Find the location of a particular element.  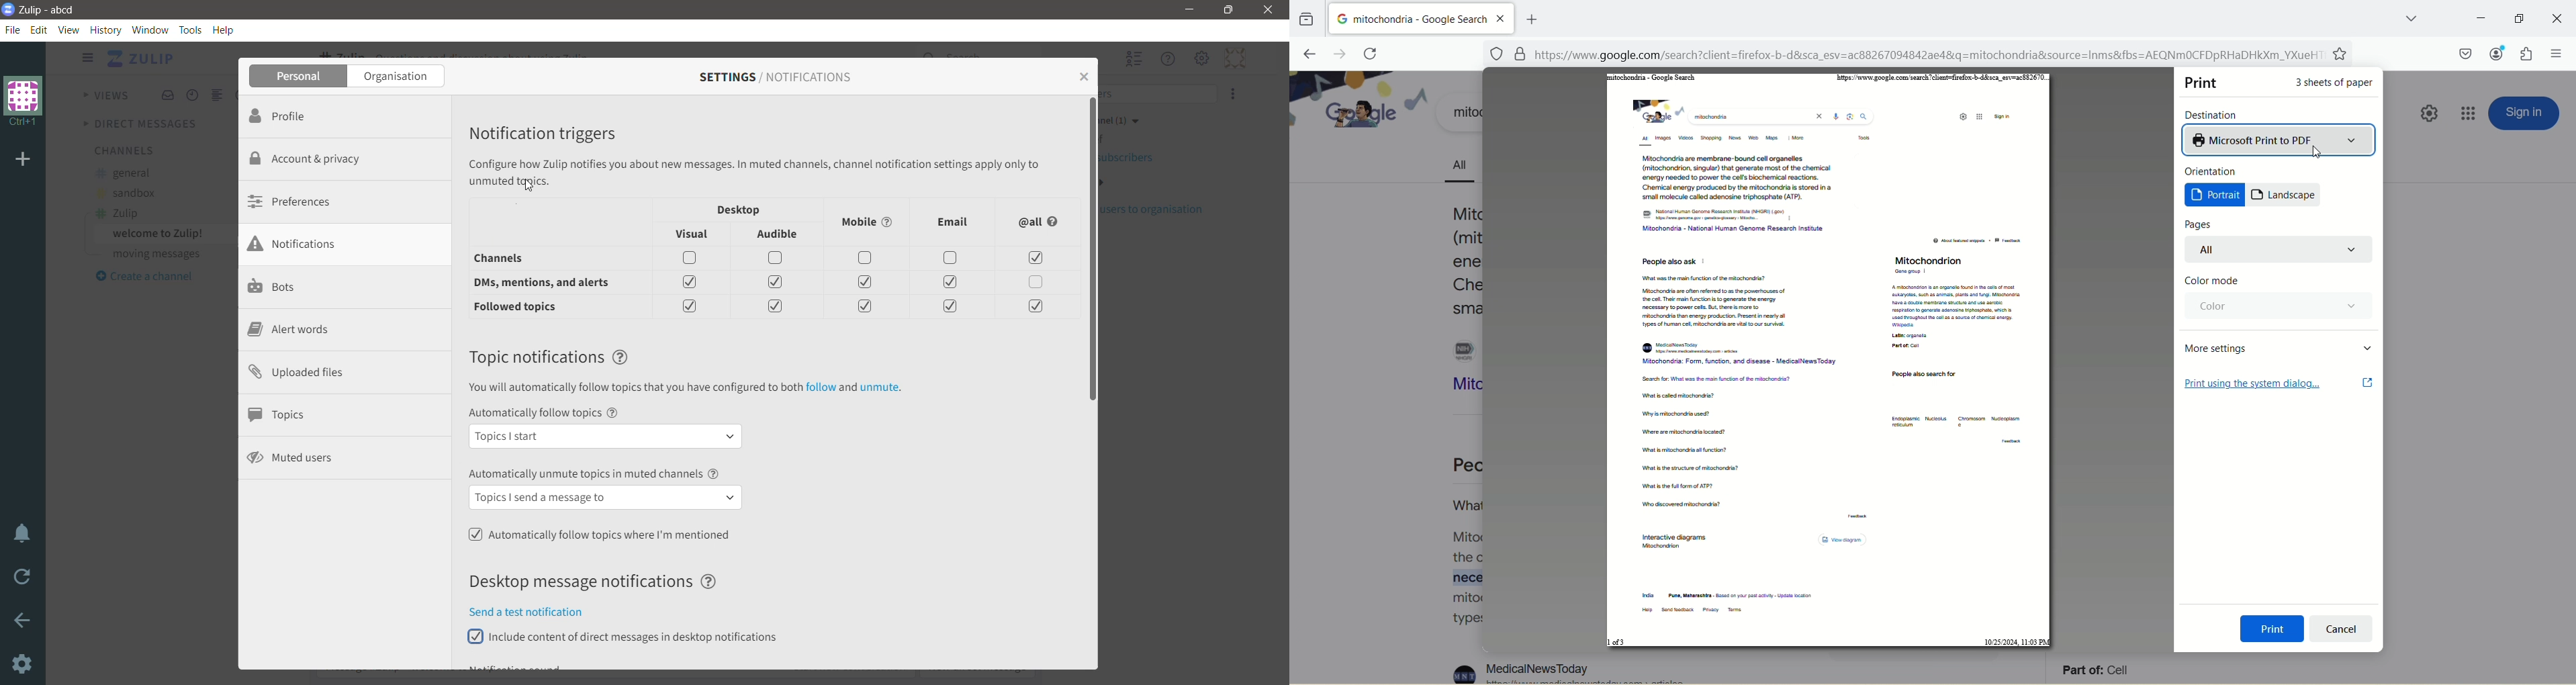

desktop is located at coordinates (740, 209).